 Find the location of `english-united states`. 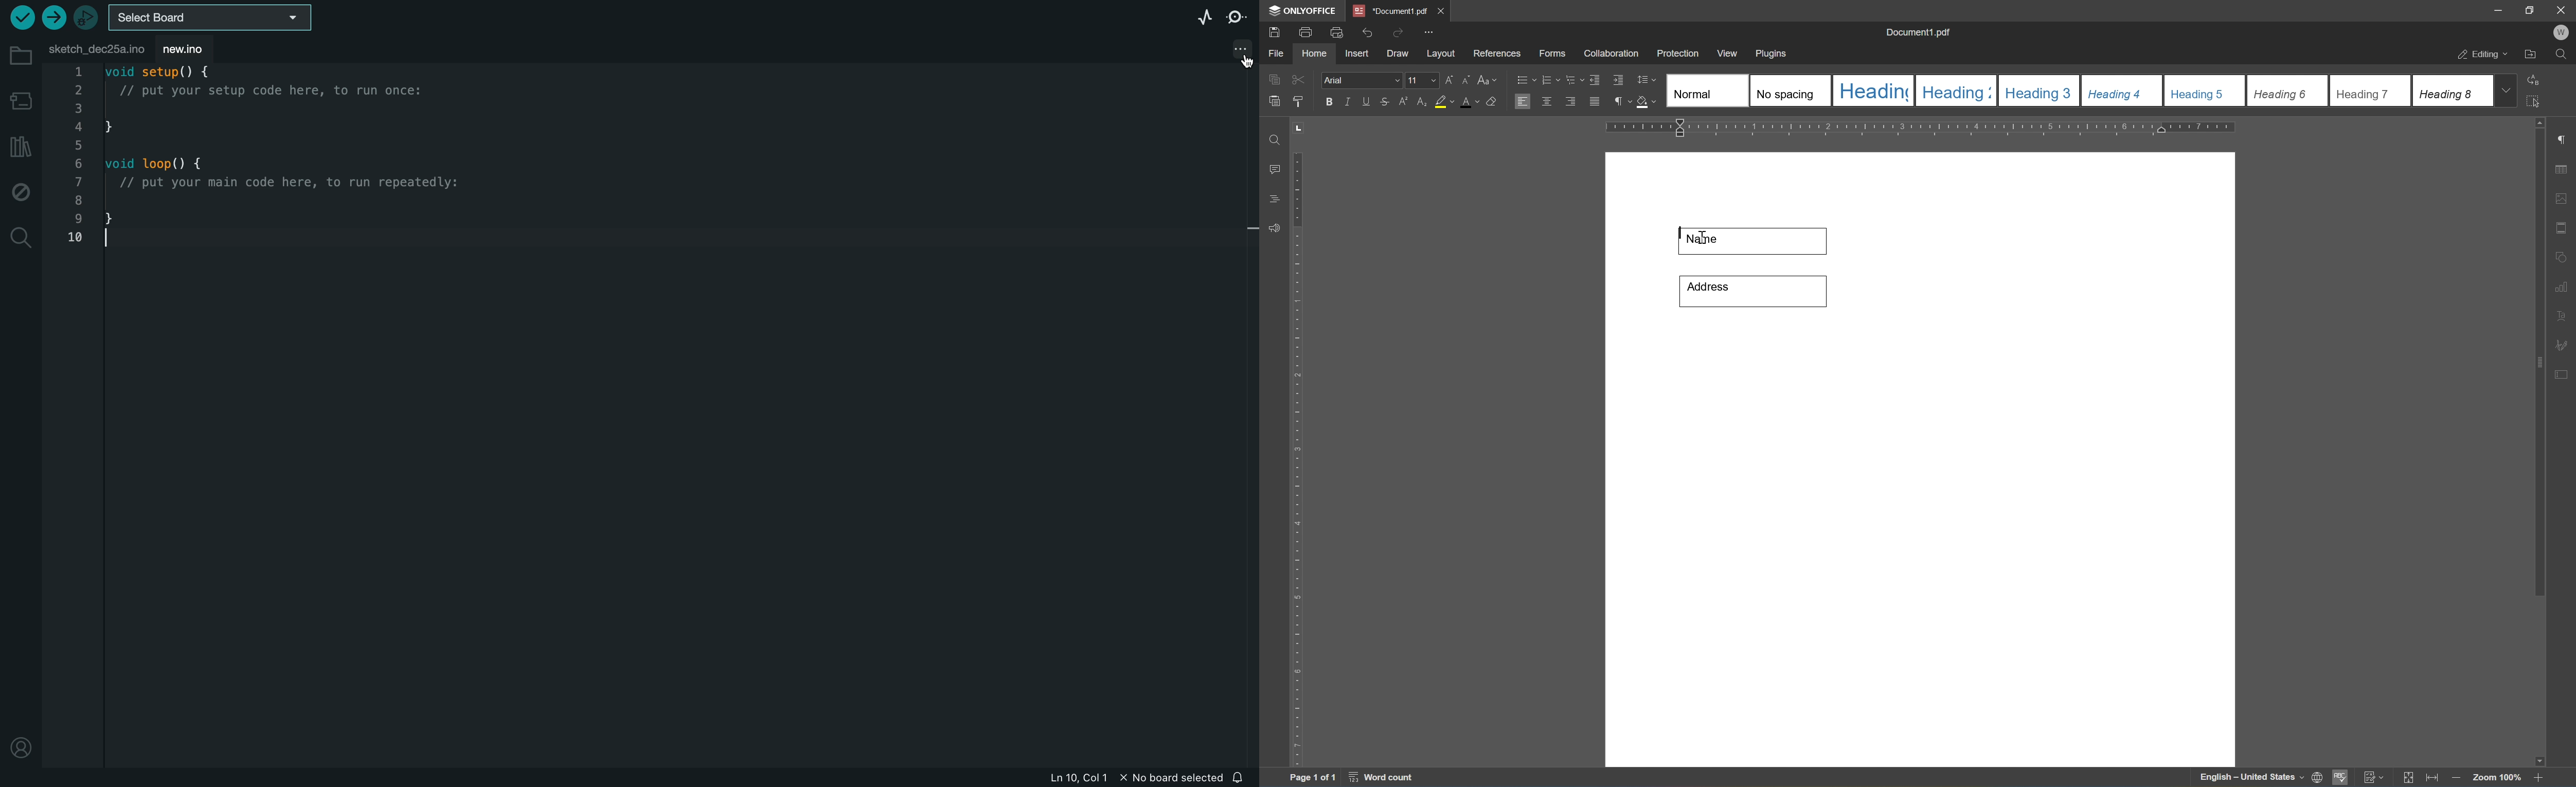

english-united states is located at coordinates (2252, 780).